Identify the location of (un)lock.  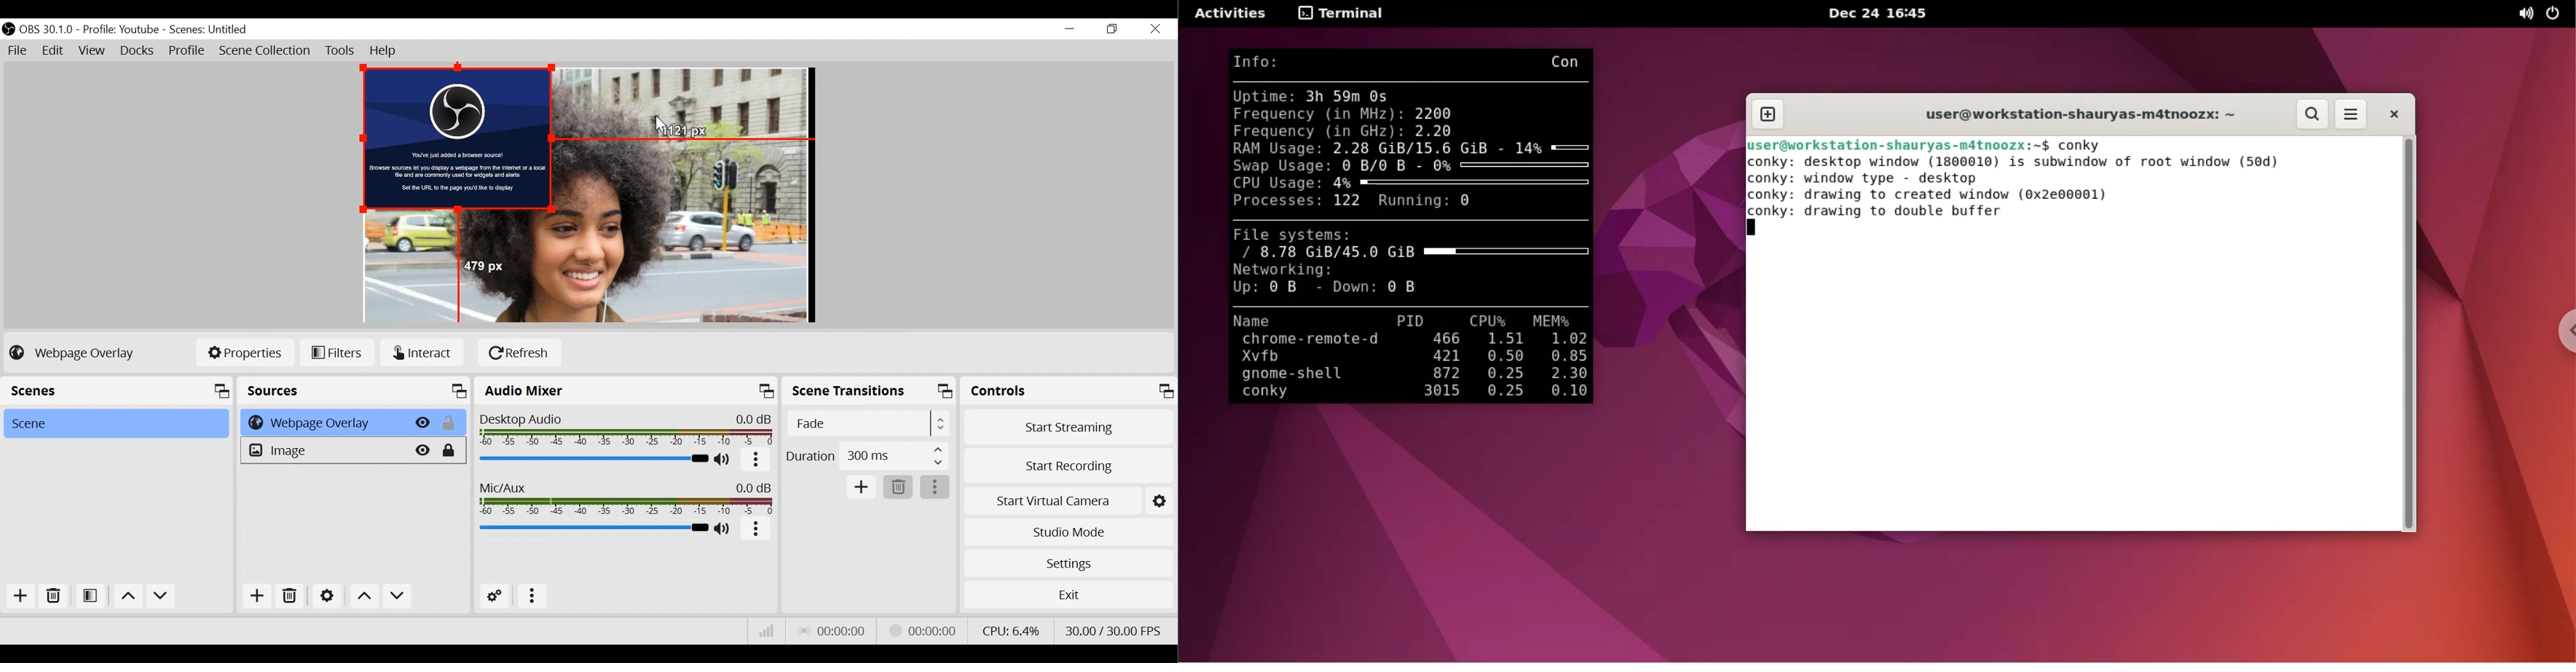
(452, 452).